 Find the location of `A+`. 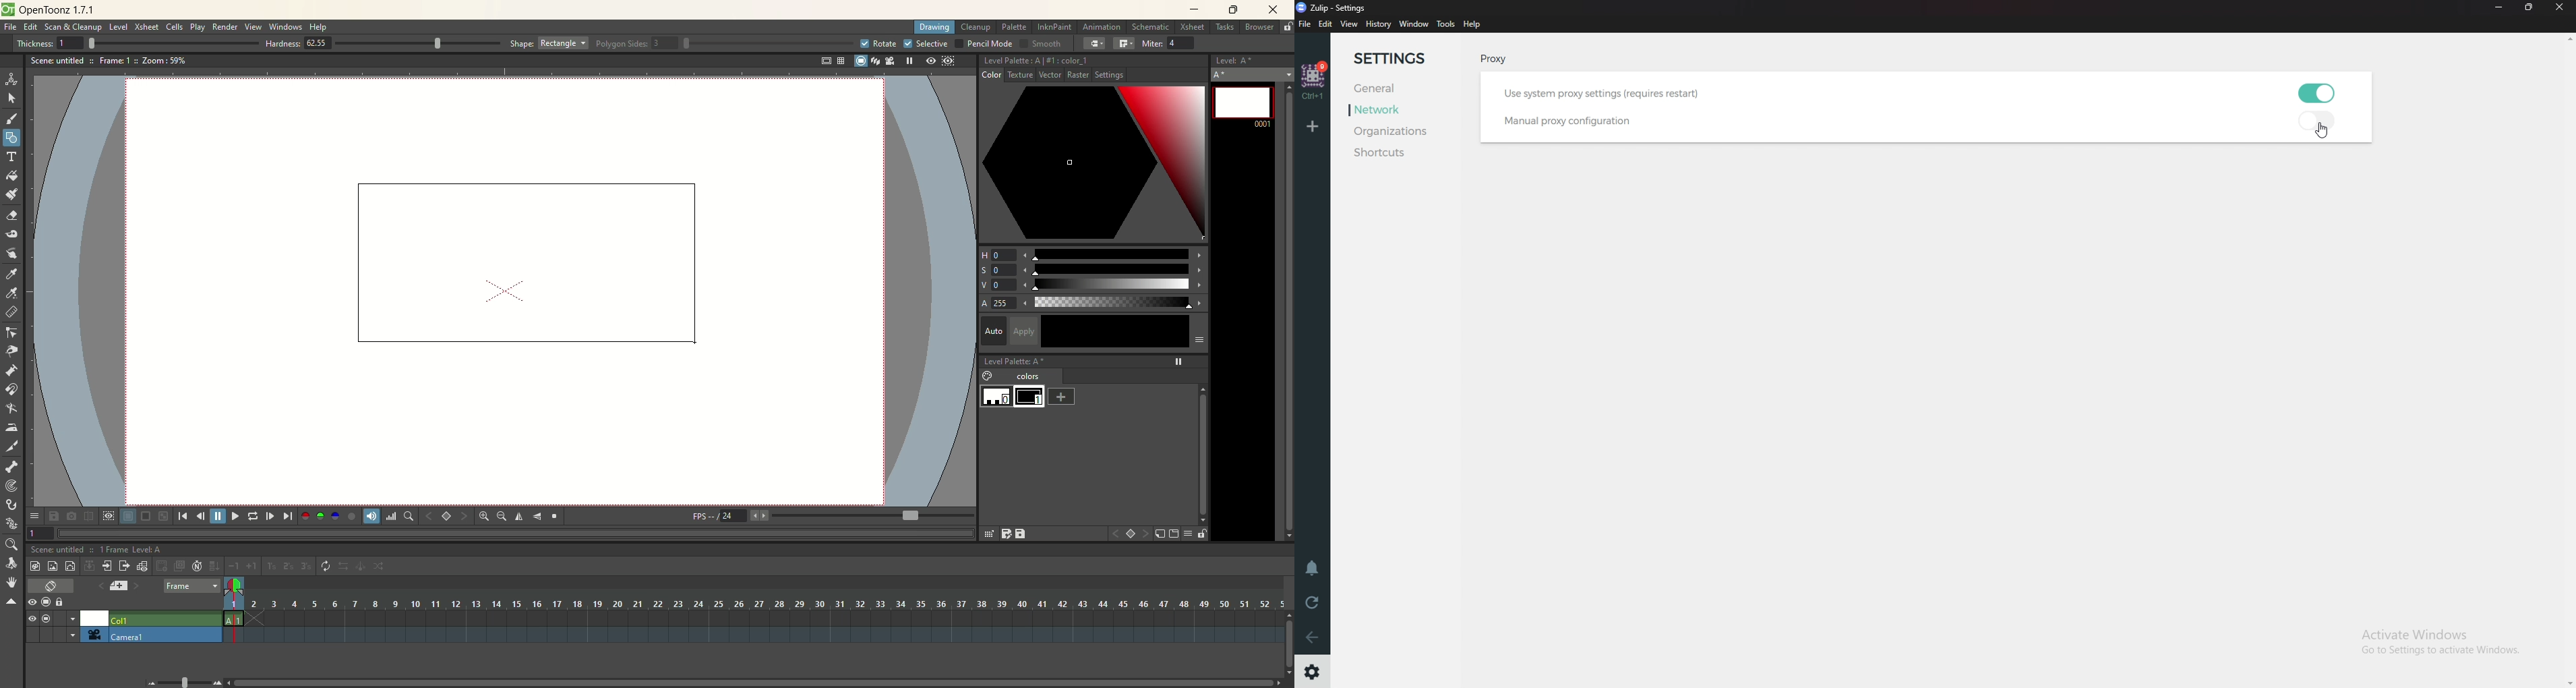

A+ is located at coordinates (1253, 74).